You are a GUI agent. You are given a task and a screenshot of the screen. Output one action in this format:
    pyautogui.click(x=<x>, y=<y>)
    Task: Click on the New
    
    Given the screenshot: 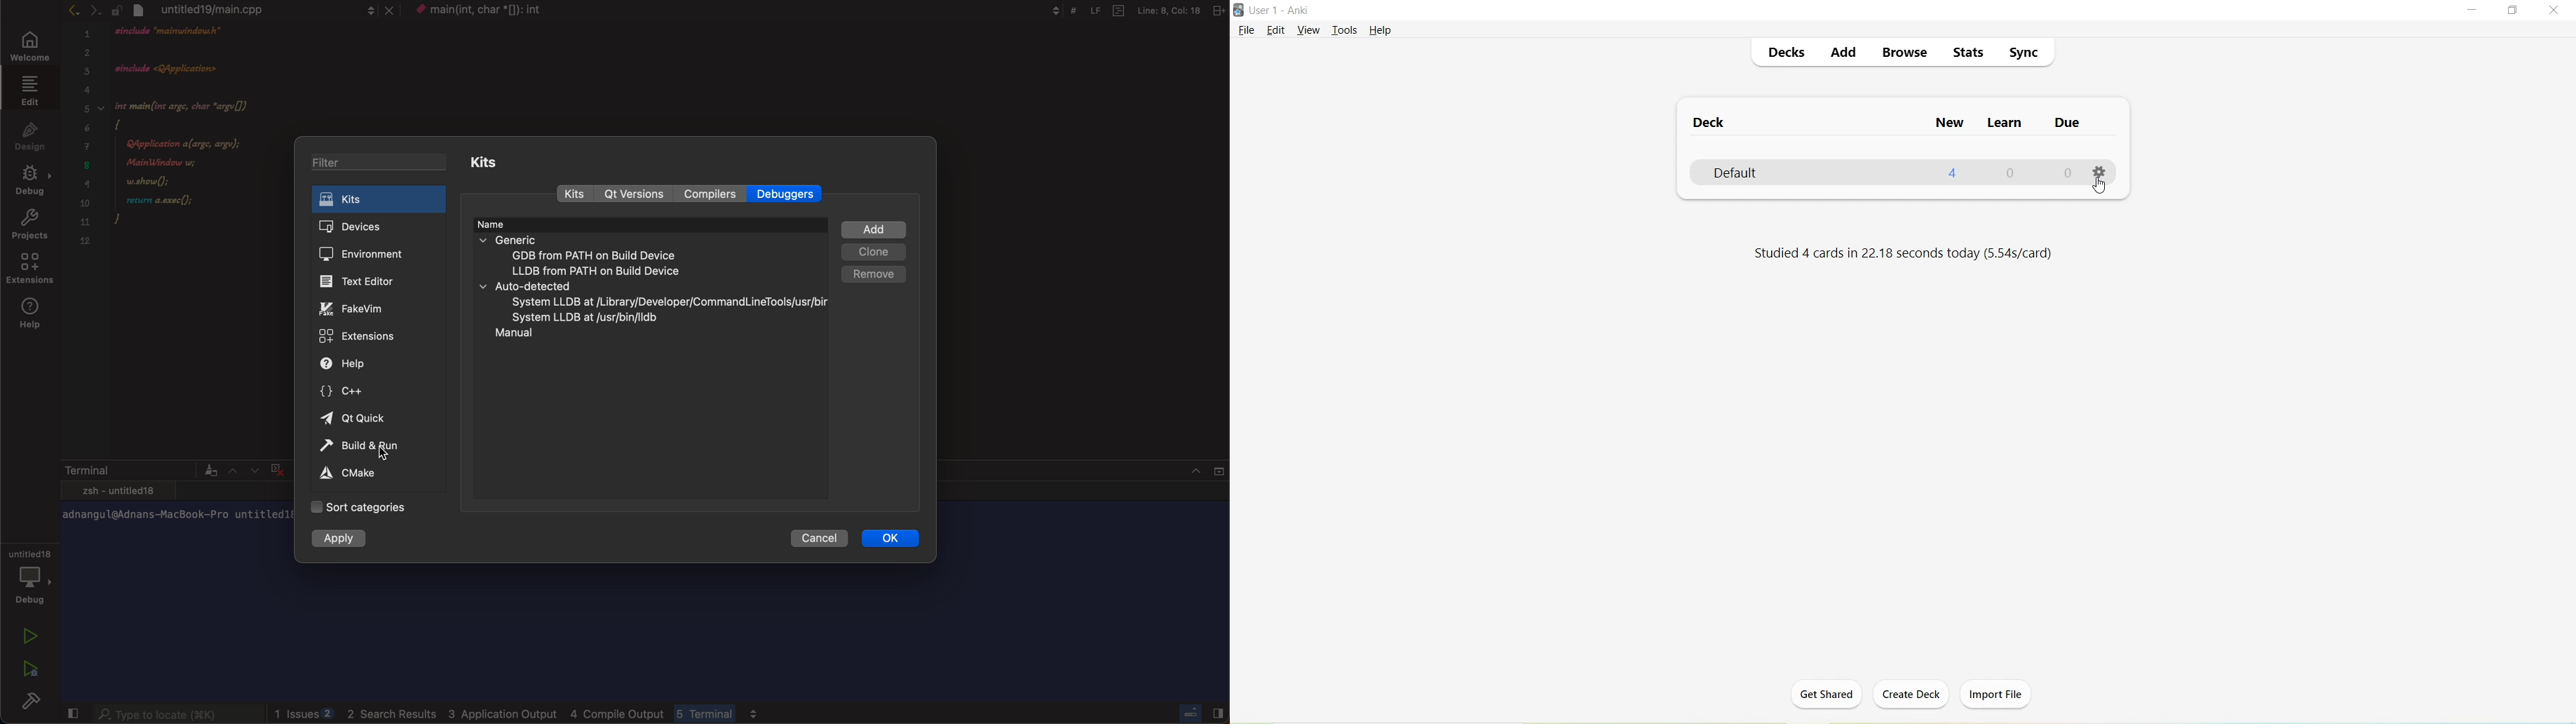 What is the action you would take?
    pyautogui.click(x=1951, y=124)
    